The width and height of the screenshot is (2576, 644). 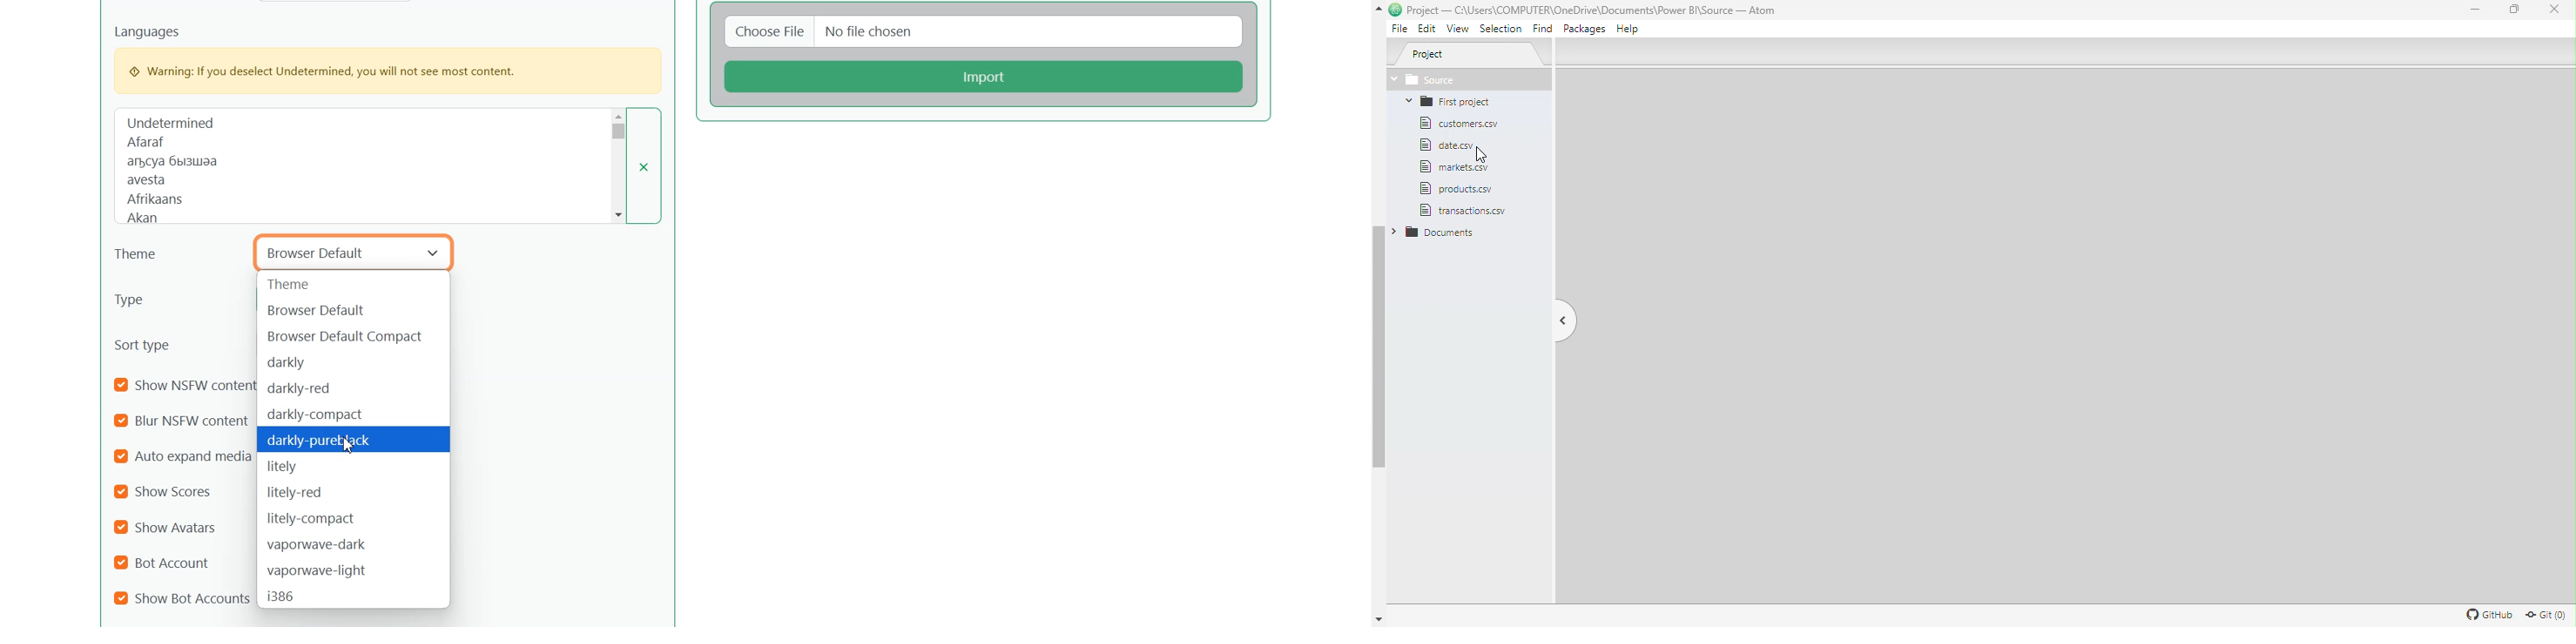 I want to click on Auto expand media, so click(x=183, y=456).